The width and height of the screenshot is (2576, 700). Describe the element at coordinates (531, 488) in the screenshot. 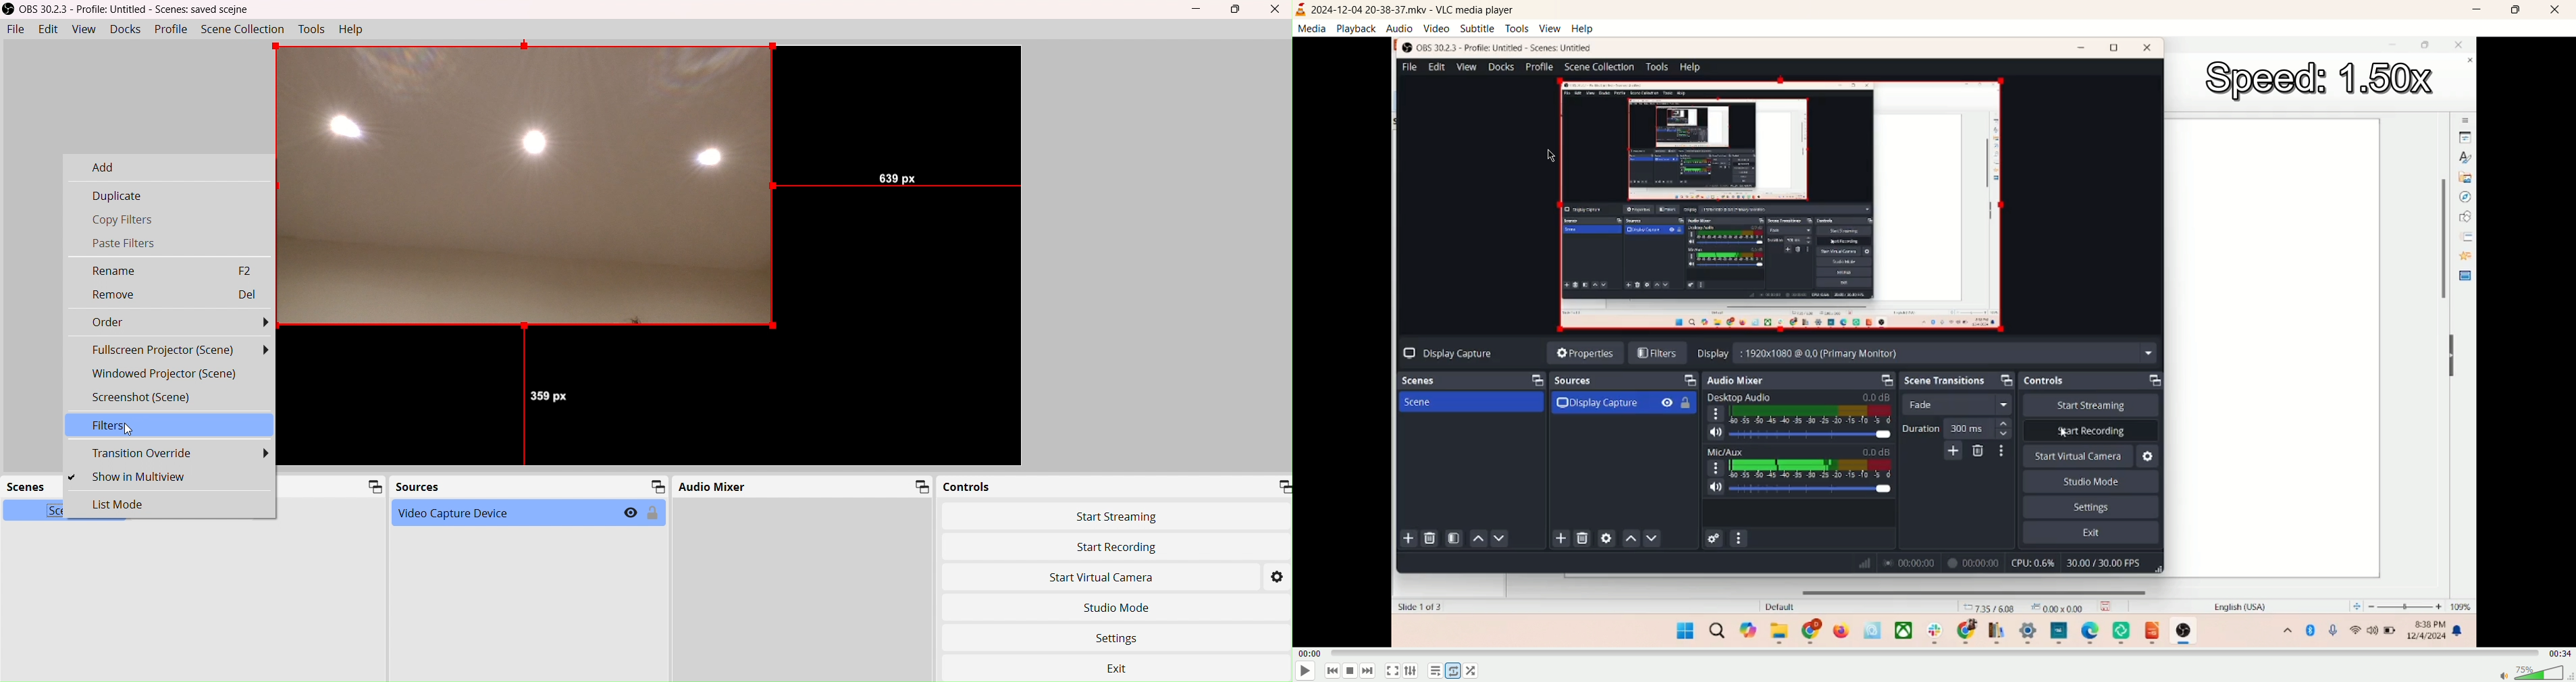

I see `Sources` at that location.